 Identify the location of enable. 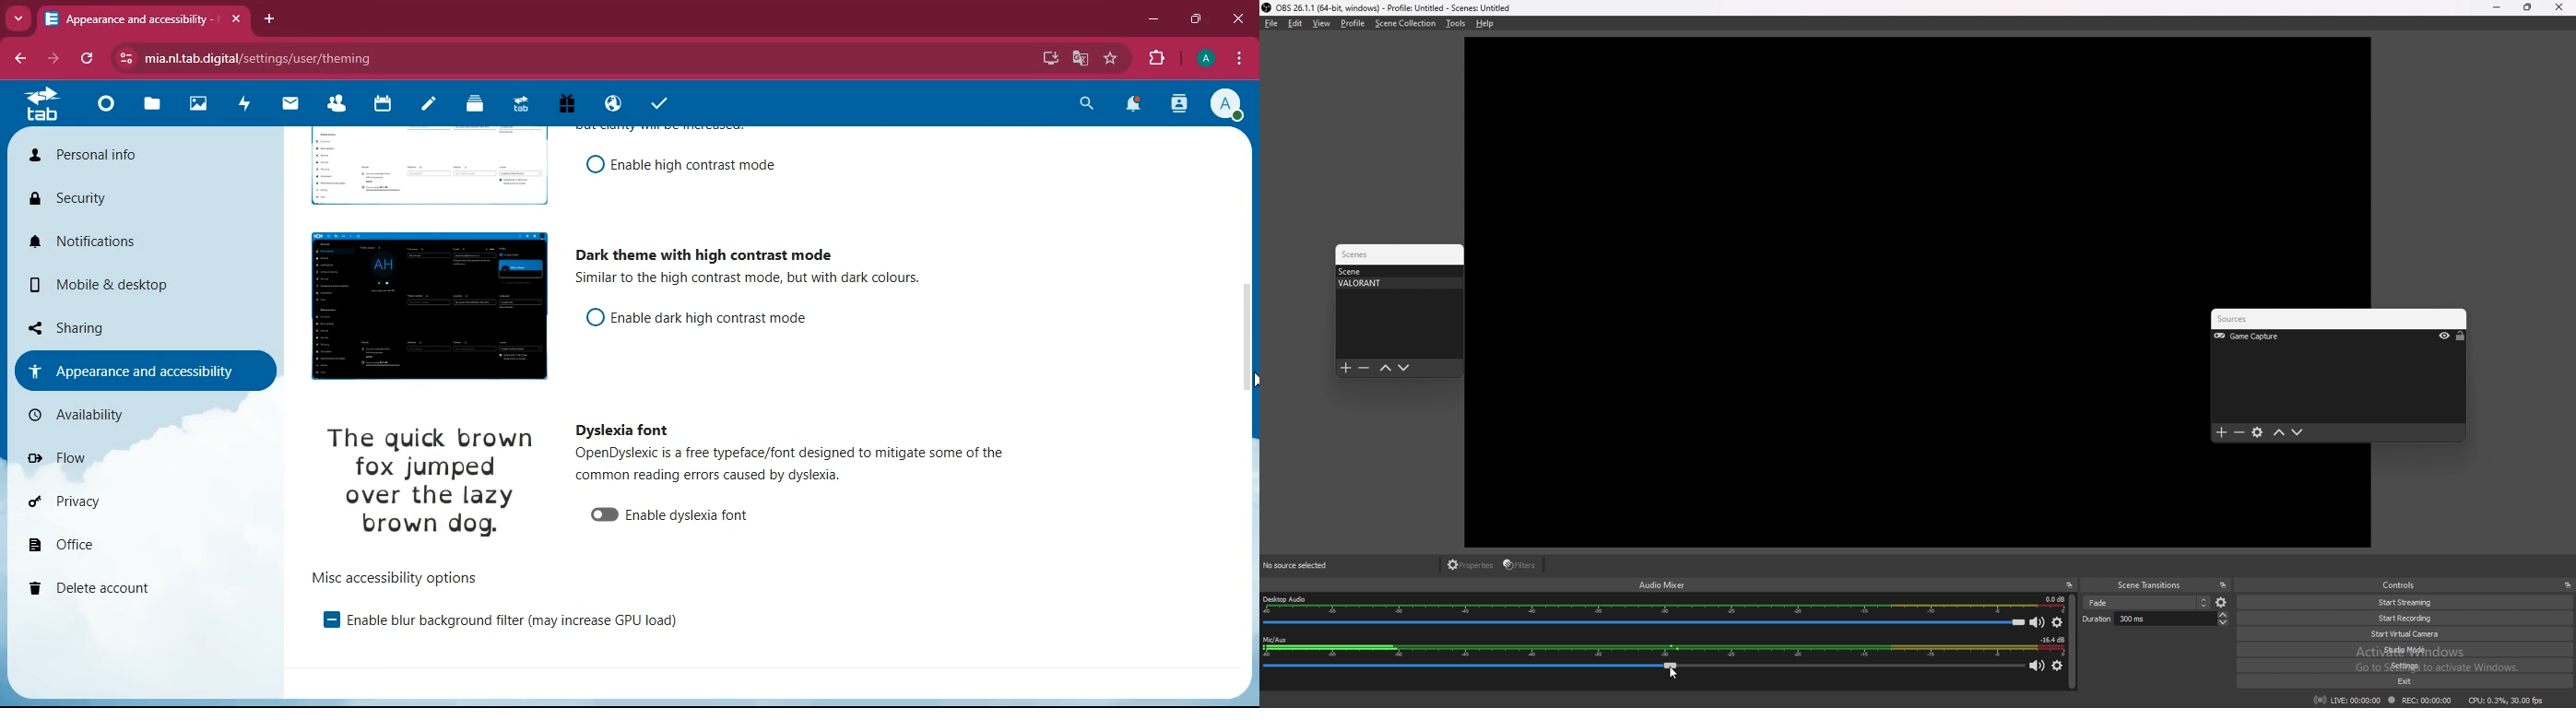
(689, 516).